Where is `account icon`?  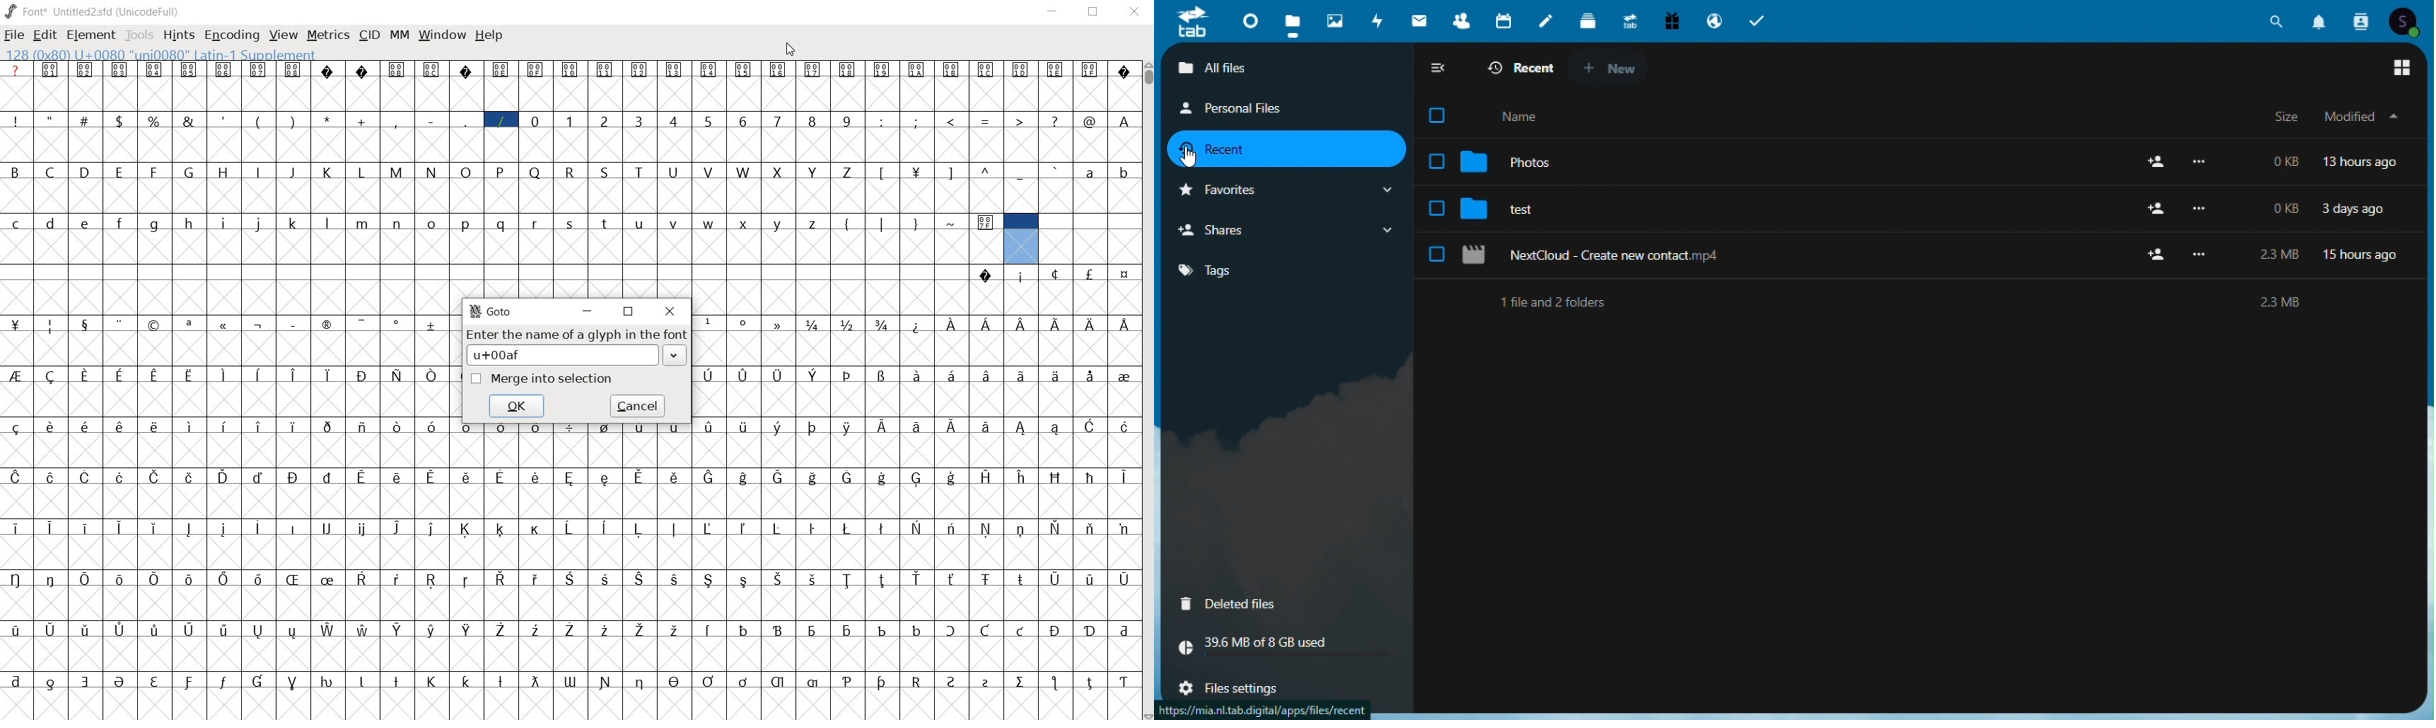
account icon is located at coordinates (2408, 22).